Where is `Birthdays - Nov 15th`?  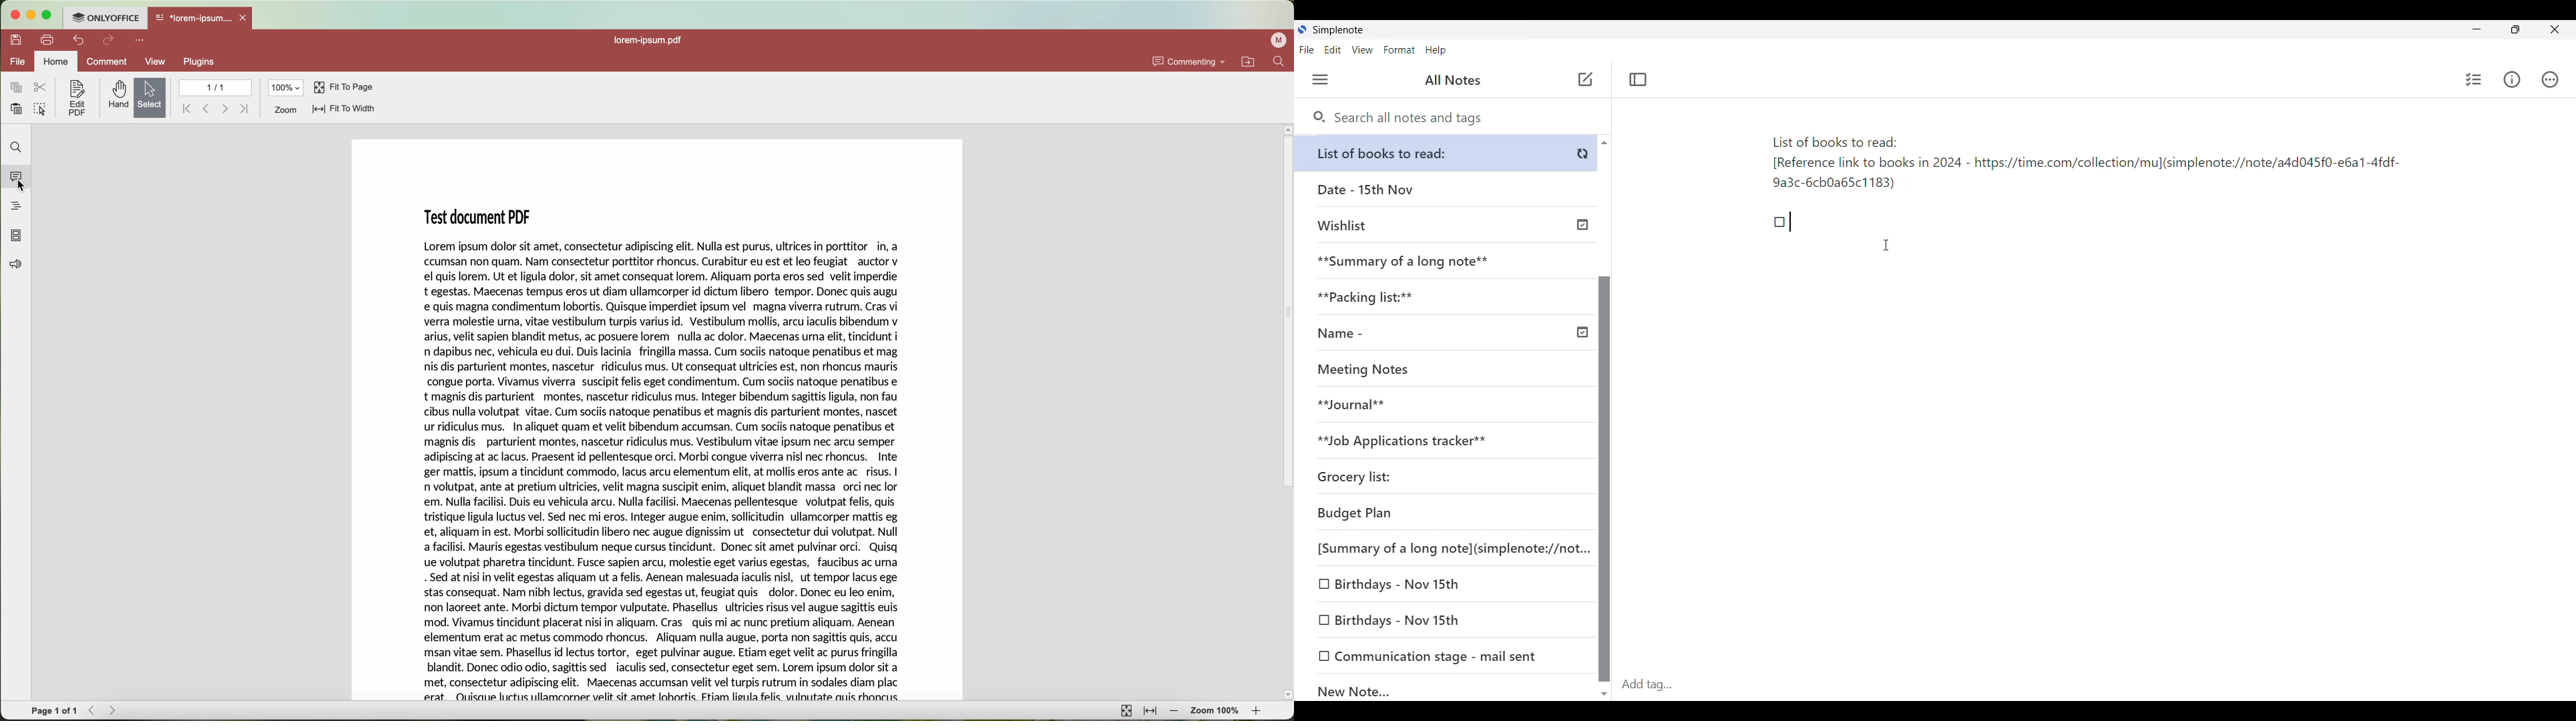 Birthdays - Nov 15th is located at coordinates (1447, 621).